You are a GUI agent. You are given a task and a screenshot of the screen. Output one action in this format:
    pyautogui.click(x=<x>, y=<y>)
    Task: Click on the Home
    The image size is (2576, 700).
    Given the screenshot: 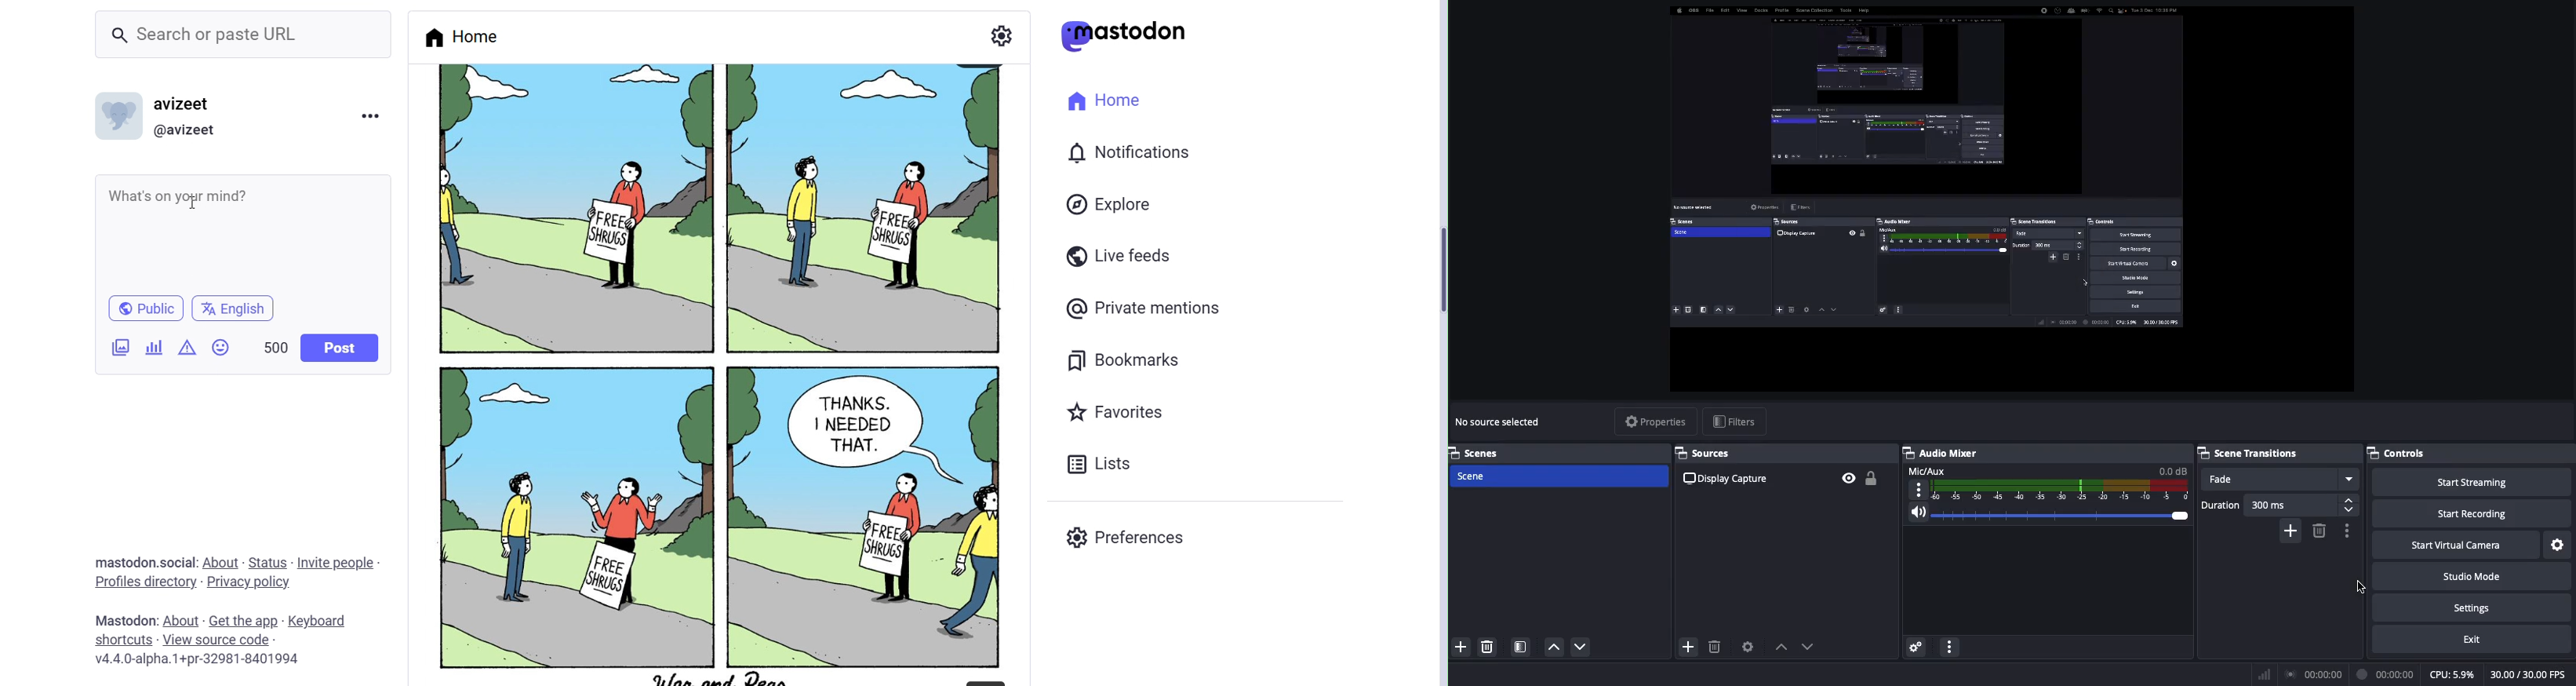 What is the action you would take?
    pyautogui.click(x=1106, y=103)
    